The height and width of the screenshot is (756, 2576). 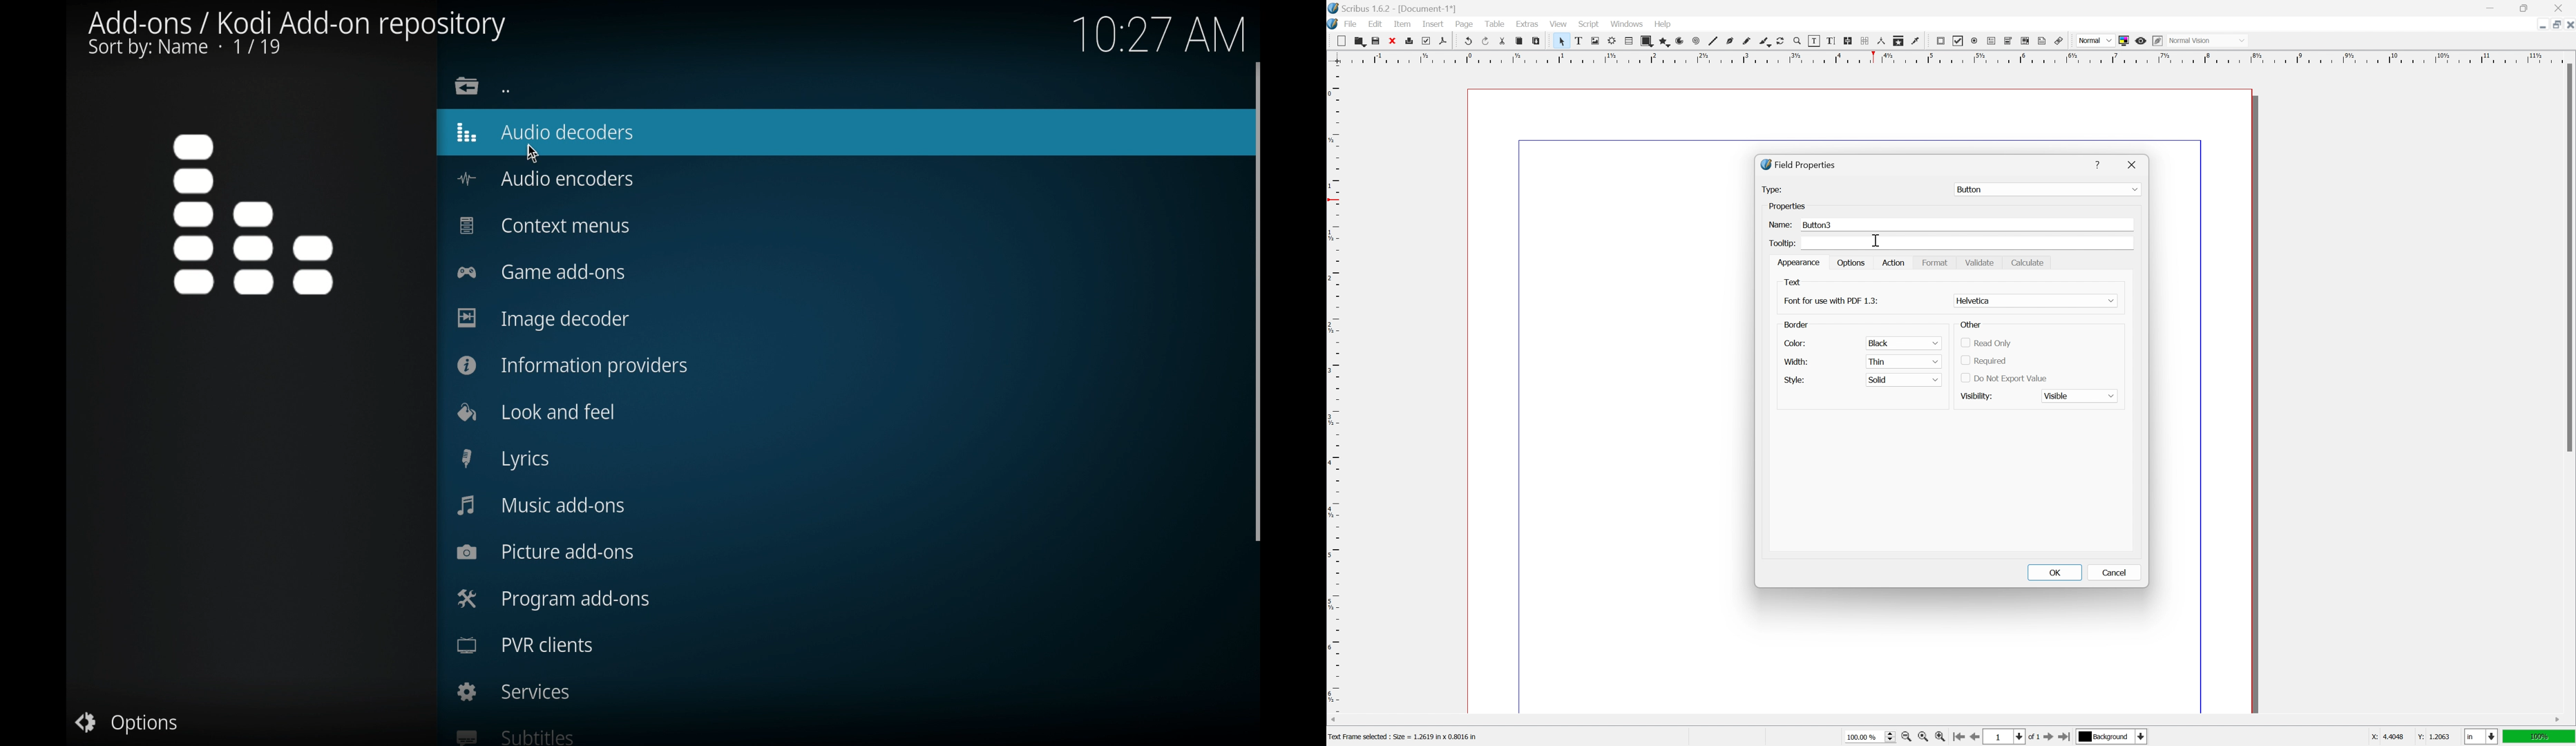 What do you see at coordinates (2562, 7) in the screenshot?
I see `close` at bounding box center [2562, 7].